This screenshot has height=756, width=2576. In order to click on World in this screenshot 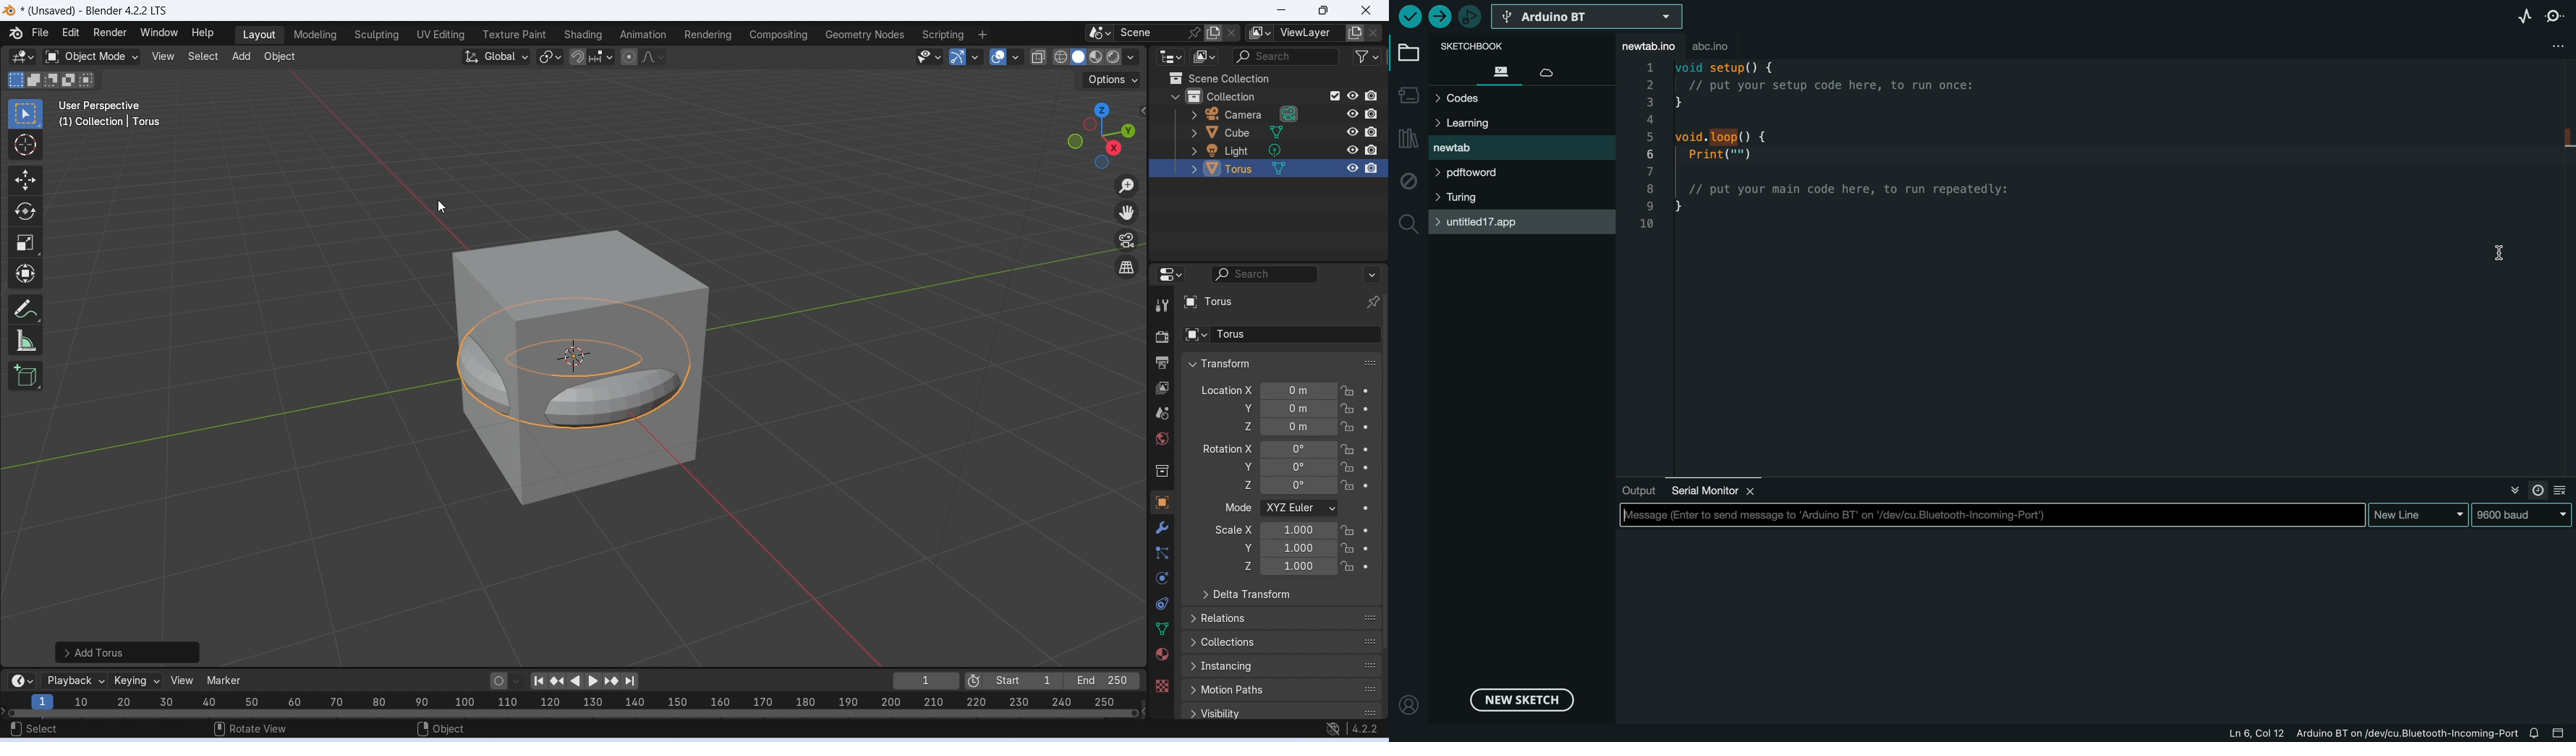, I will do `click(1161, 438)`.